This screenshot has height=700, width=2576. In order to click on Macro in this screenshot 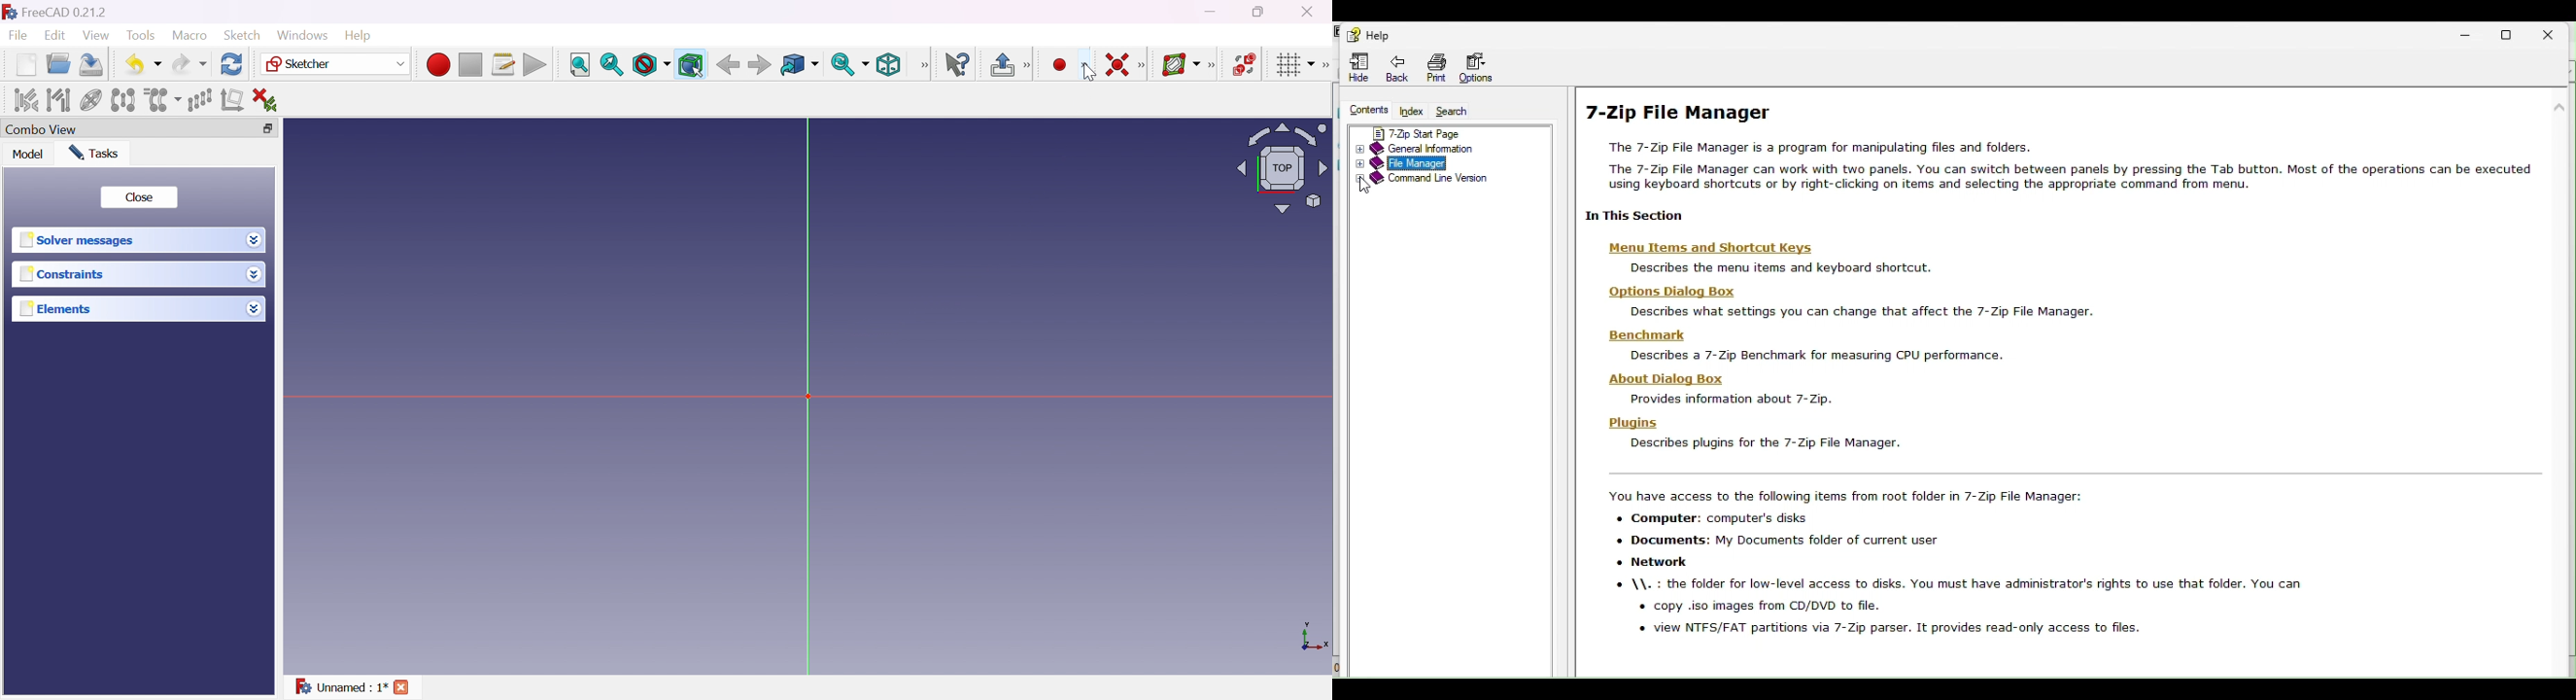, I will do `click(190, 35)`.